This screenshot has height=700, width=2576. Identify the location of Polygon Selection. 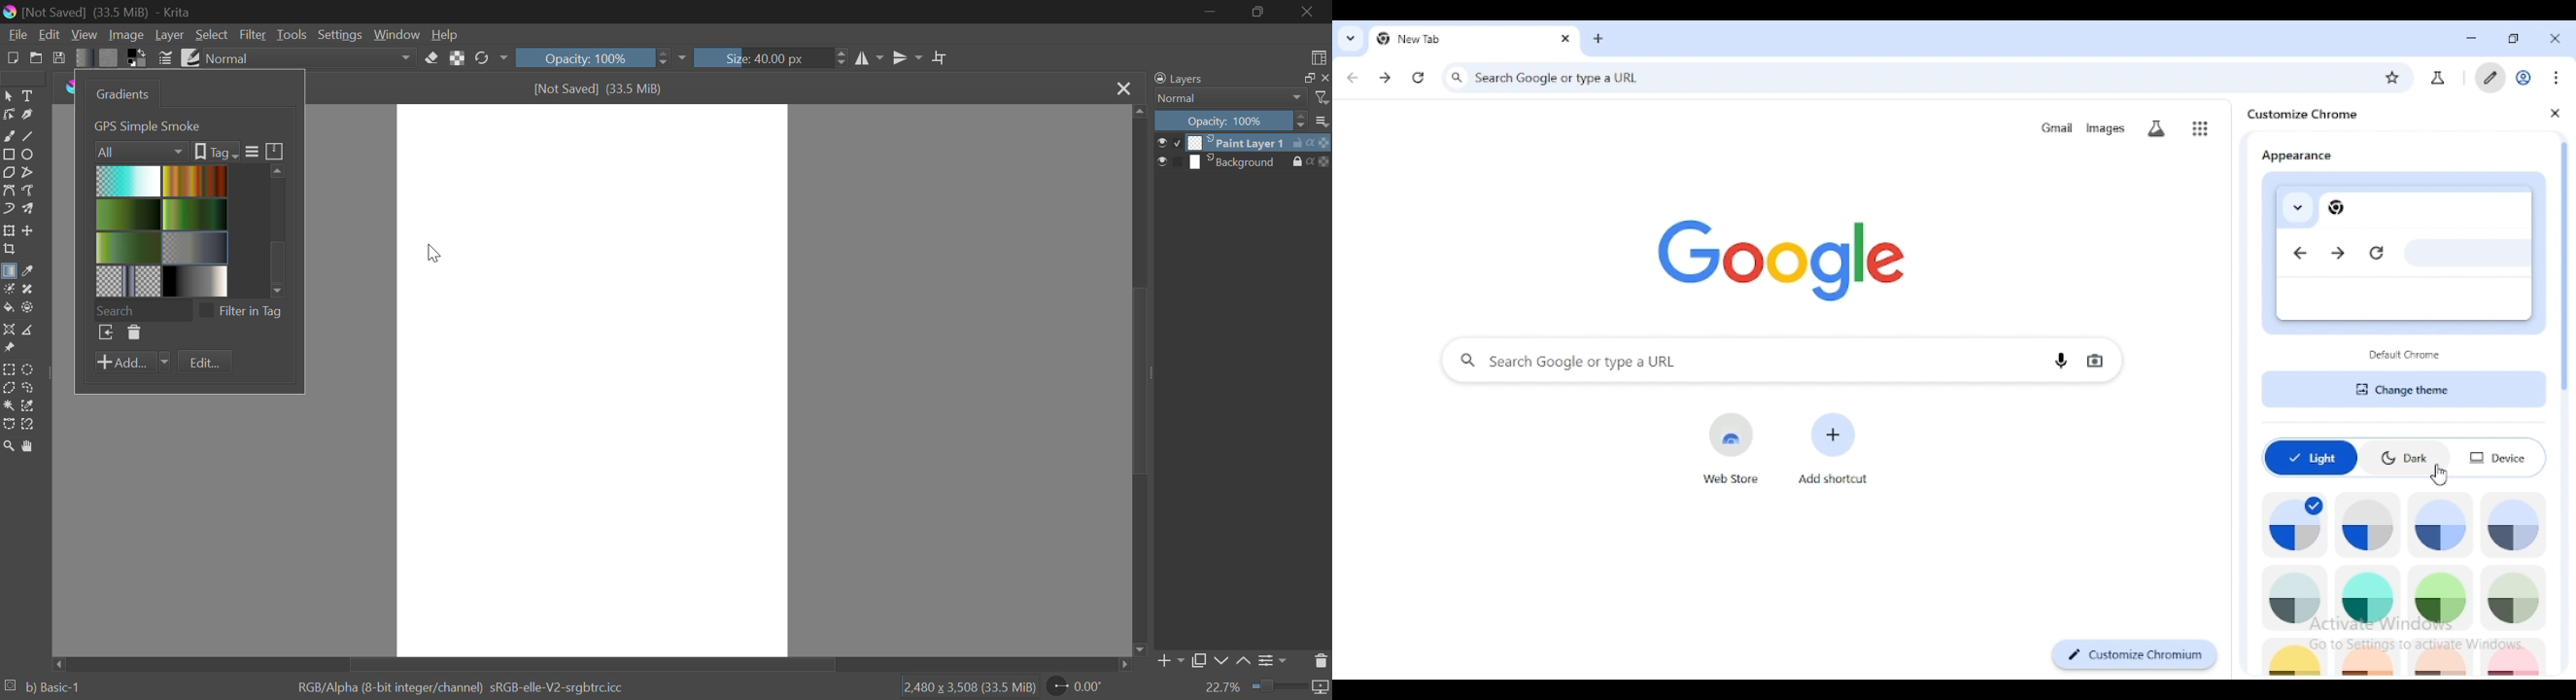
(8, 389).